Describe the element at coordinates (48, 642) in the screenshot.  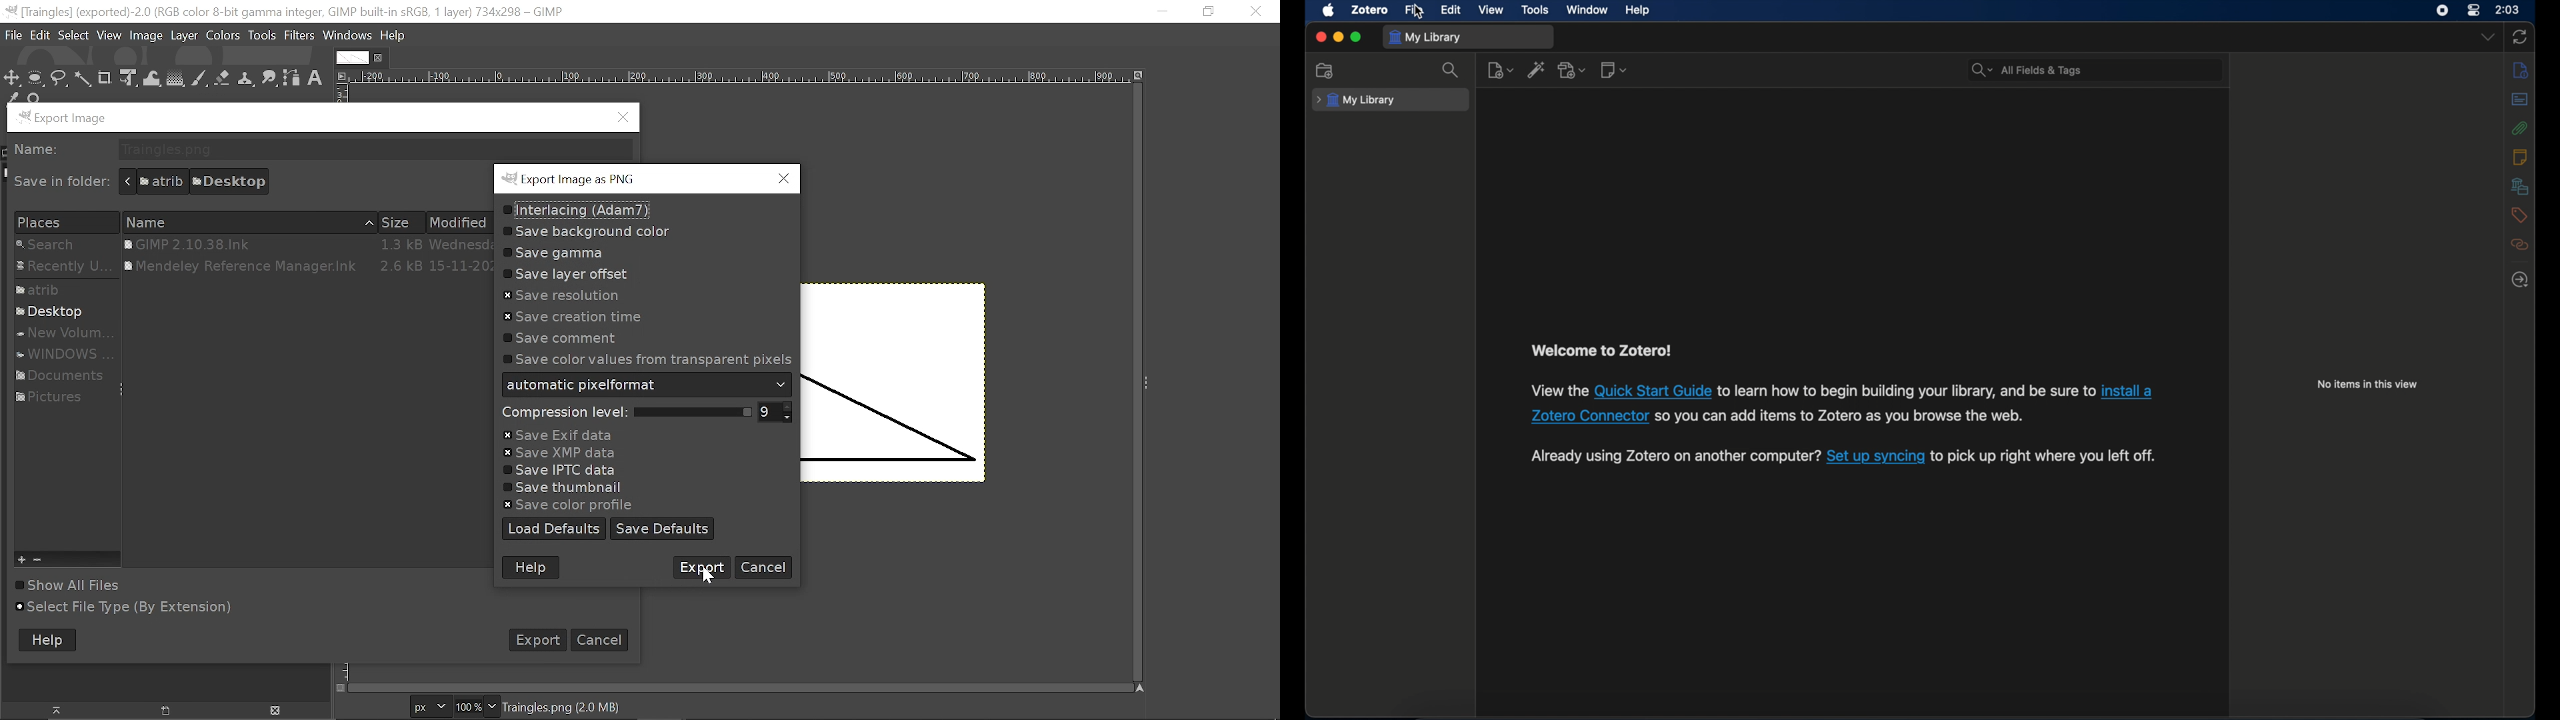
I see `Help` at that location.